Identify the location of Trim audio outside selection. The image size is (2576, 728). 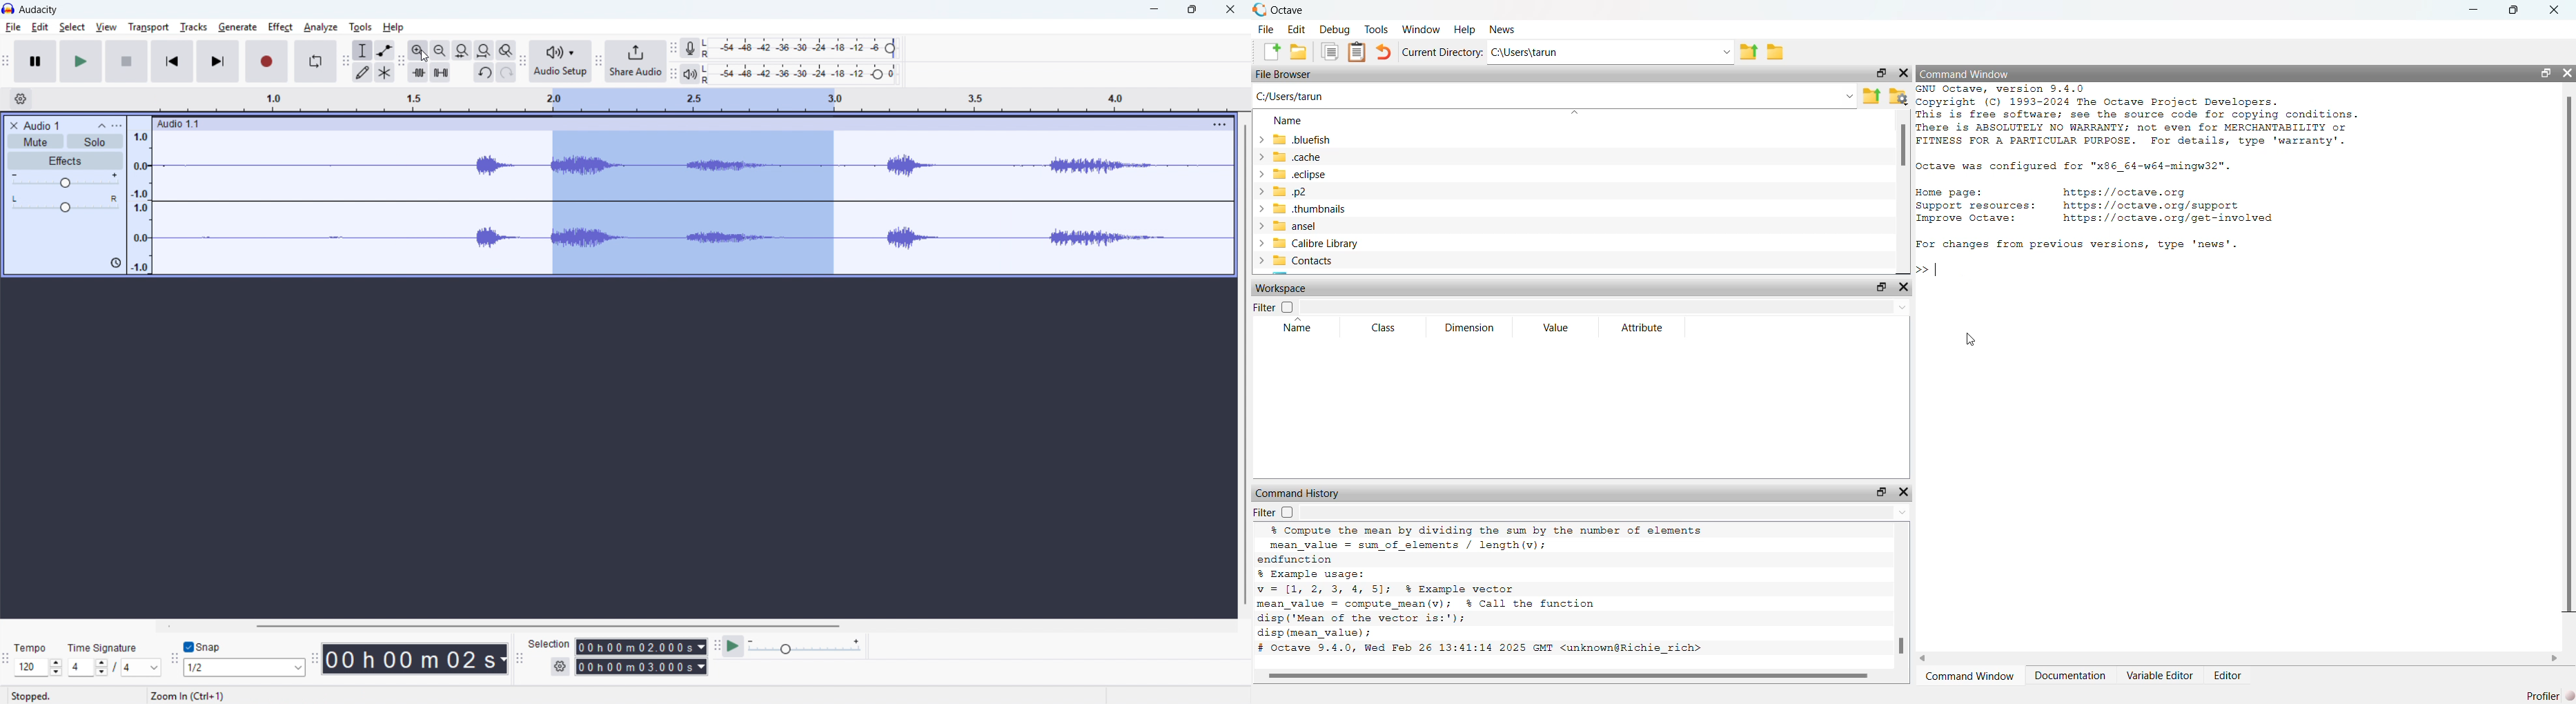
(418, 72).